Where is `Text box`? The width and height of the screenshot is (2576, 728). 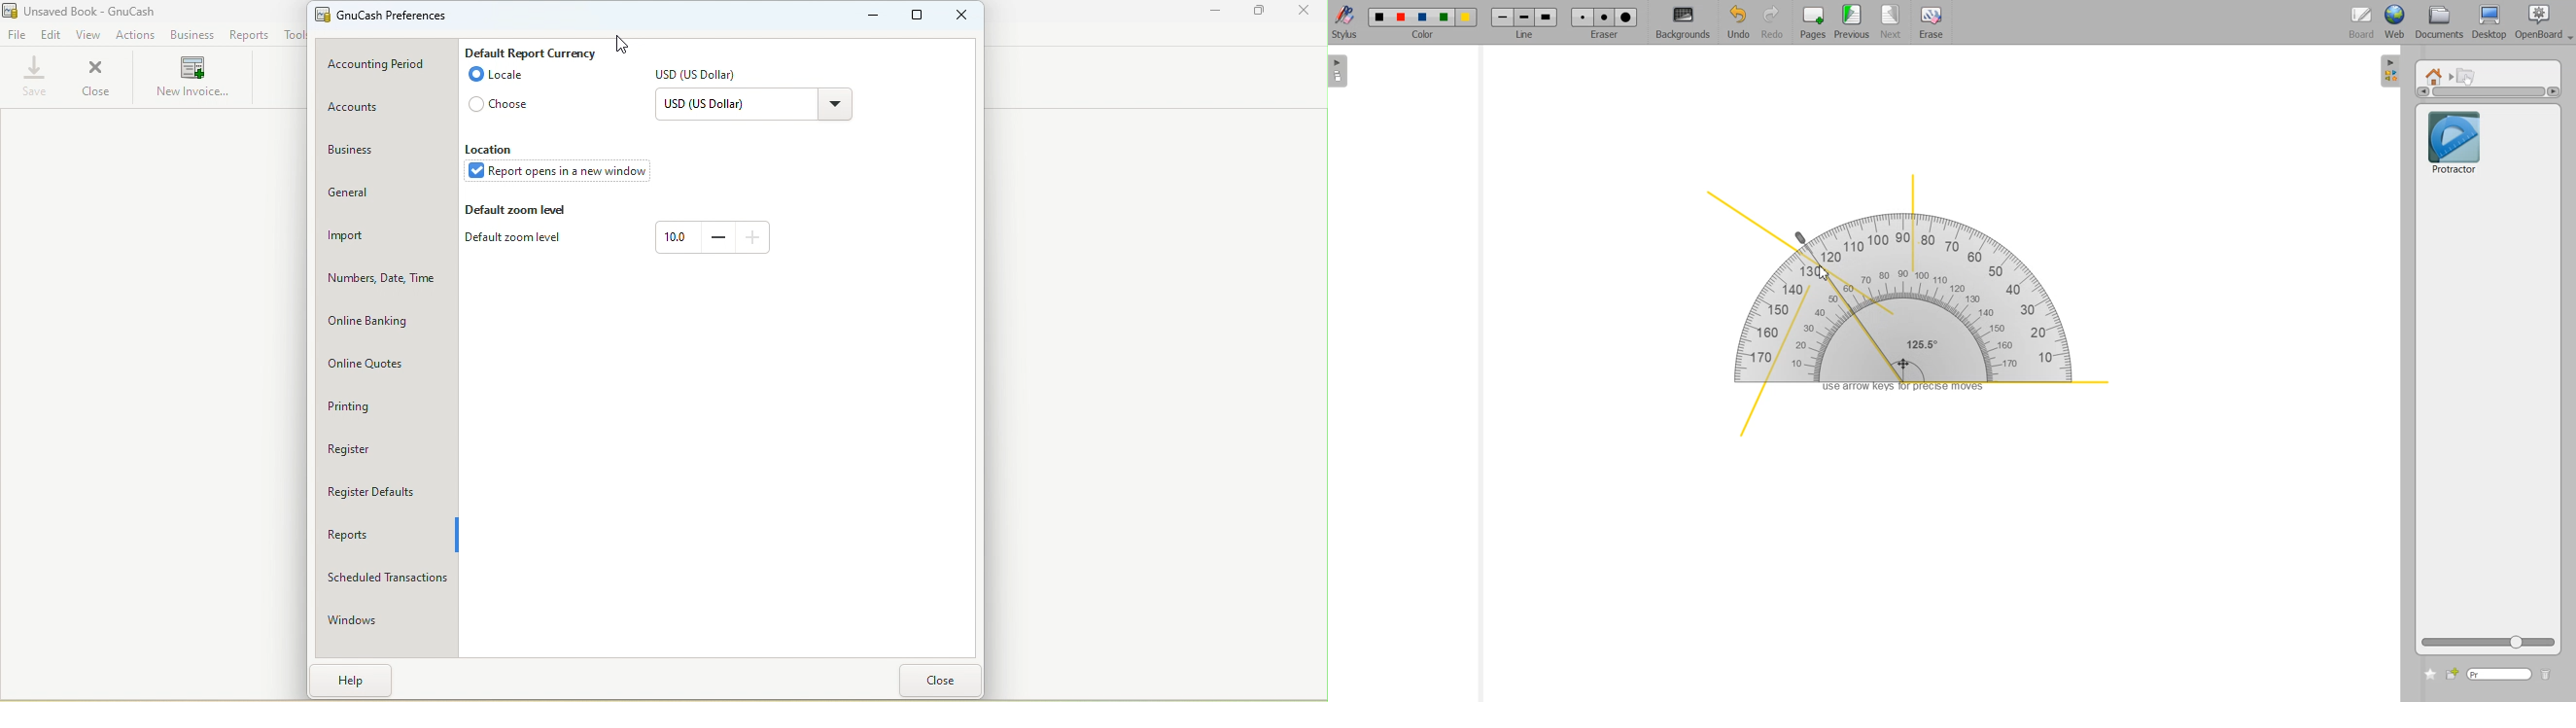
Text box is located at coordinates (732, 107).